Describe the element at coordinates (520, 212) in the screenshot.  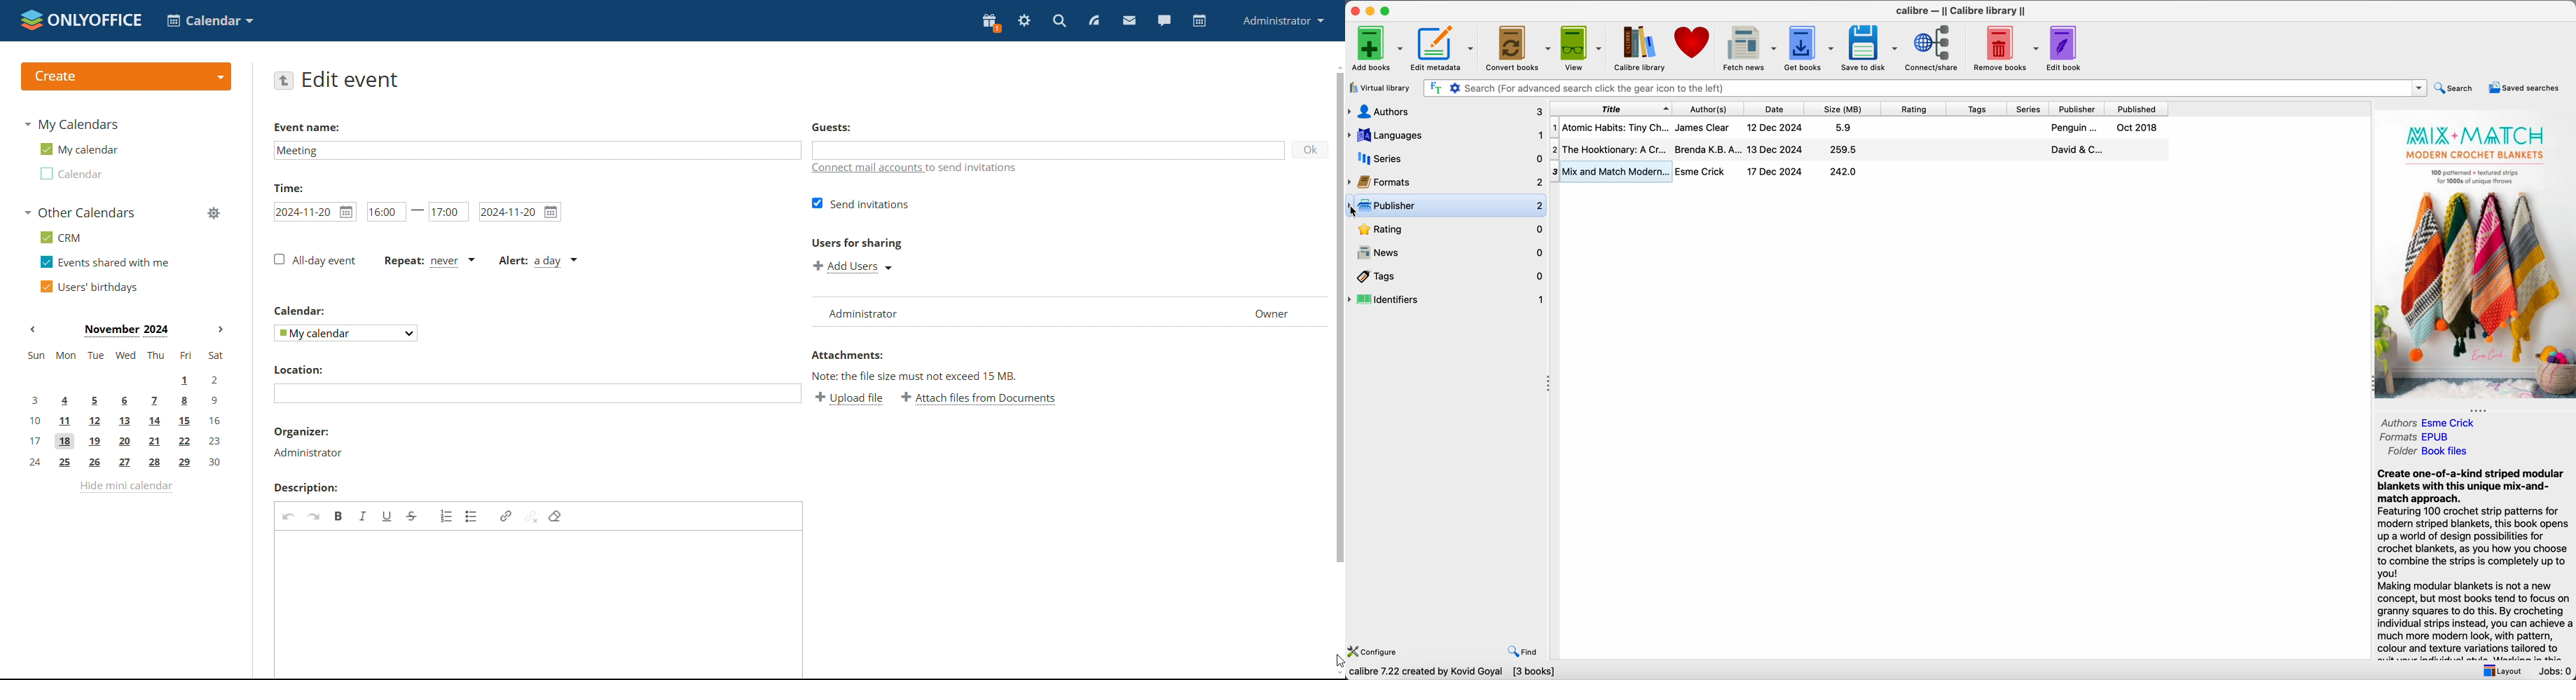
I see `end date` at that location.